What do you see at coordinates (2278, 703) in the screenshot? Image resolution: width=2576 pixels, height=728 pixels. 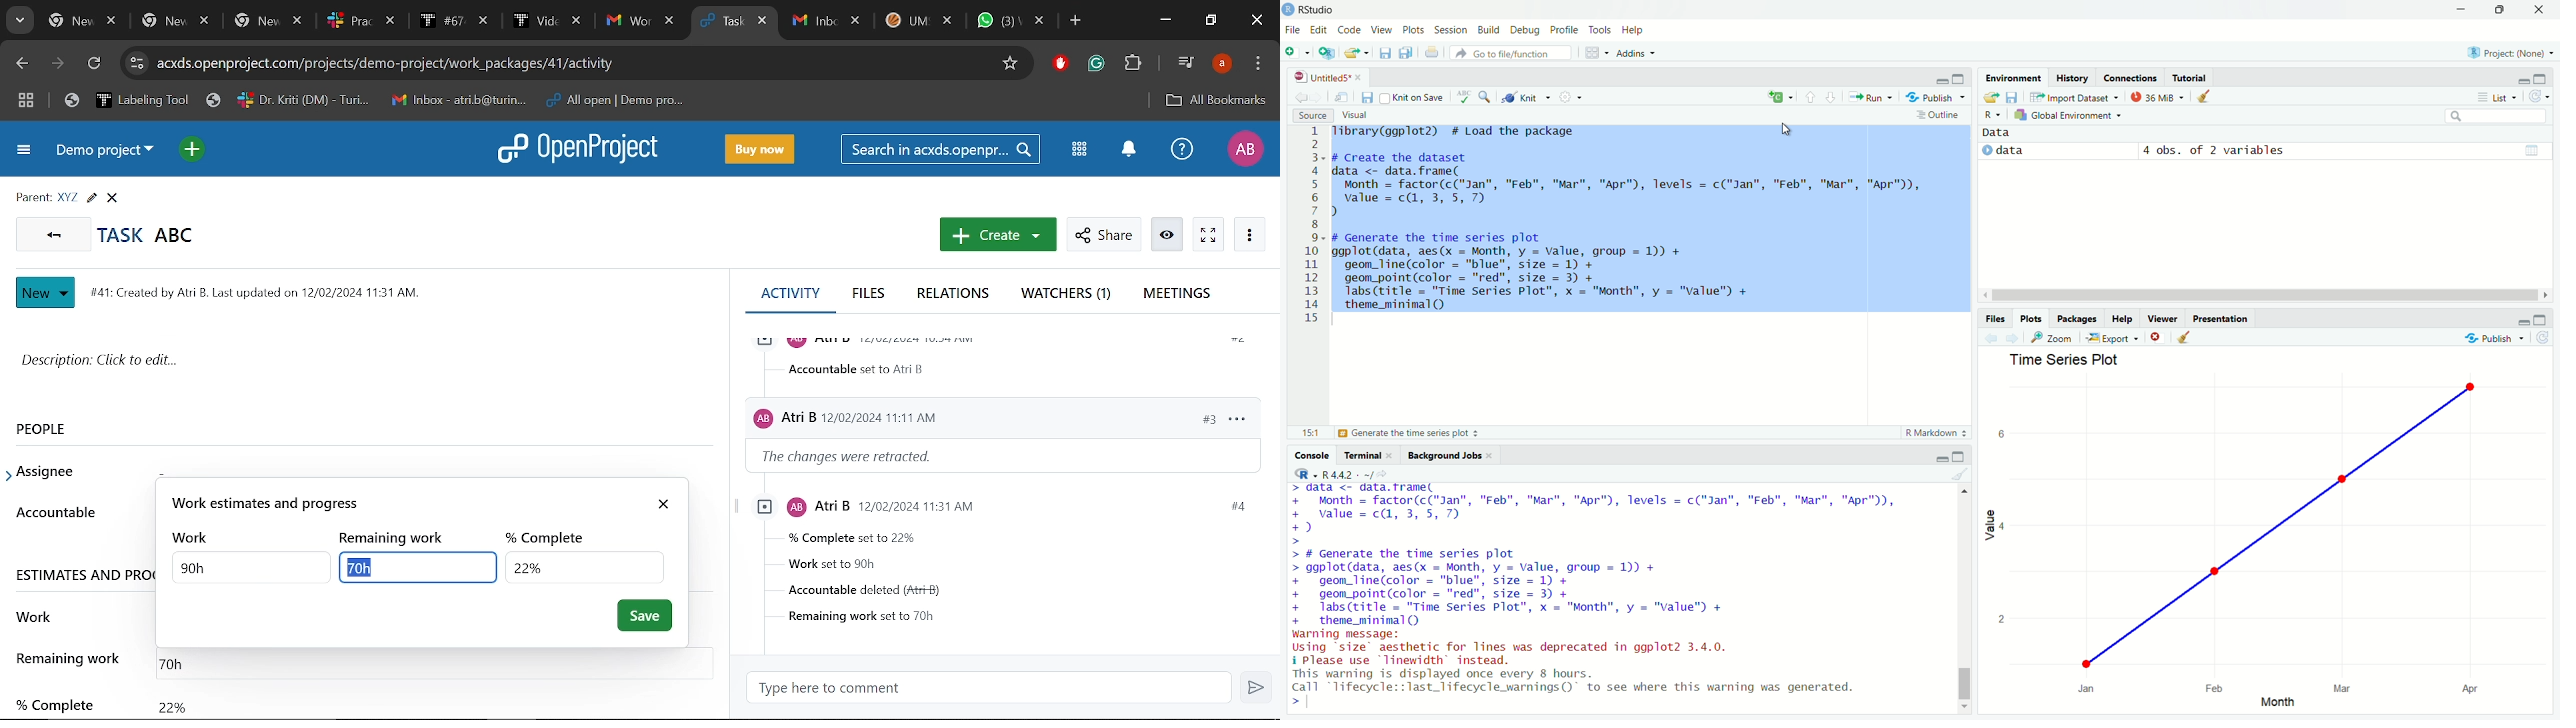 I see `month` at bounding box center [2278, 703].